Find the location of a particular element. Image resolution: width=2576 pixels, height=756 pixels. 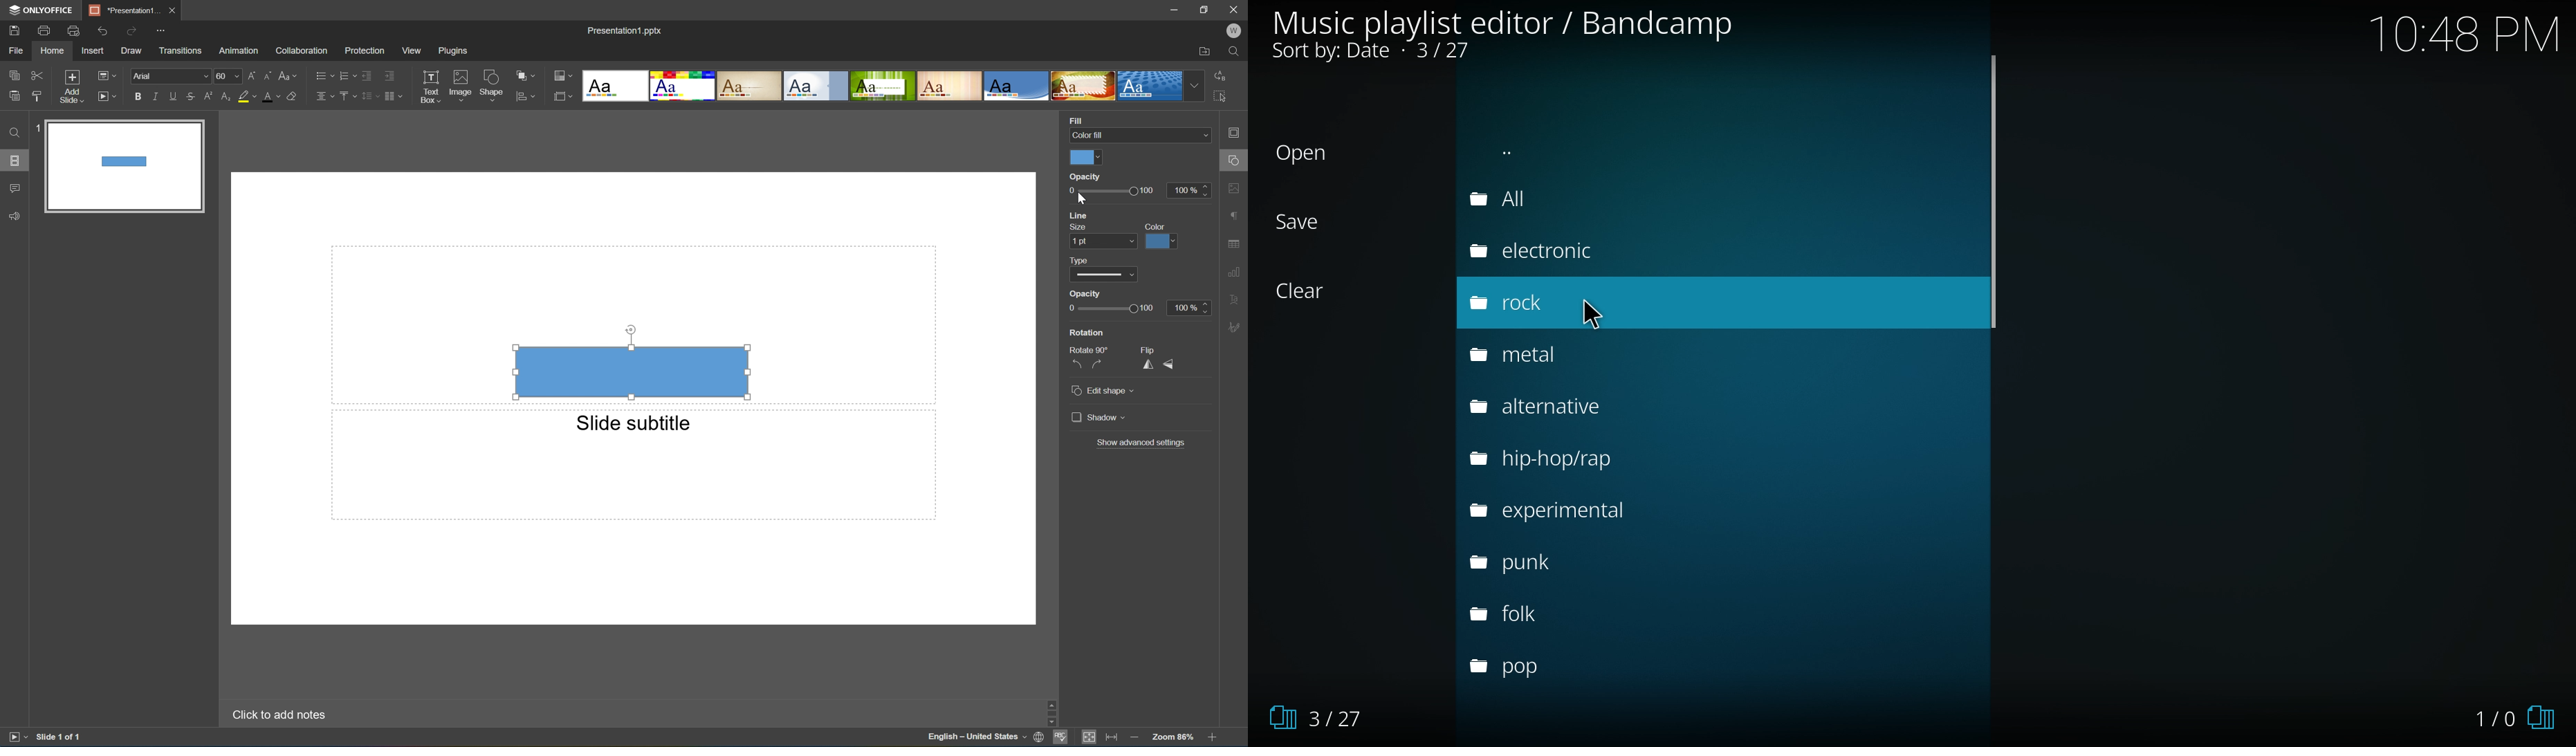

Font color is located at coordinates (273, 98).